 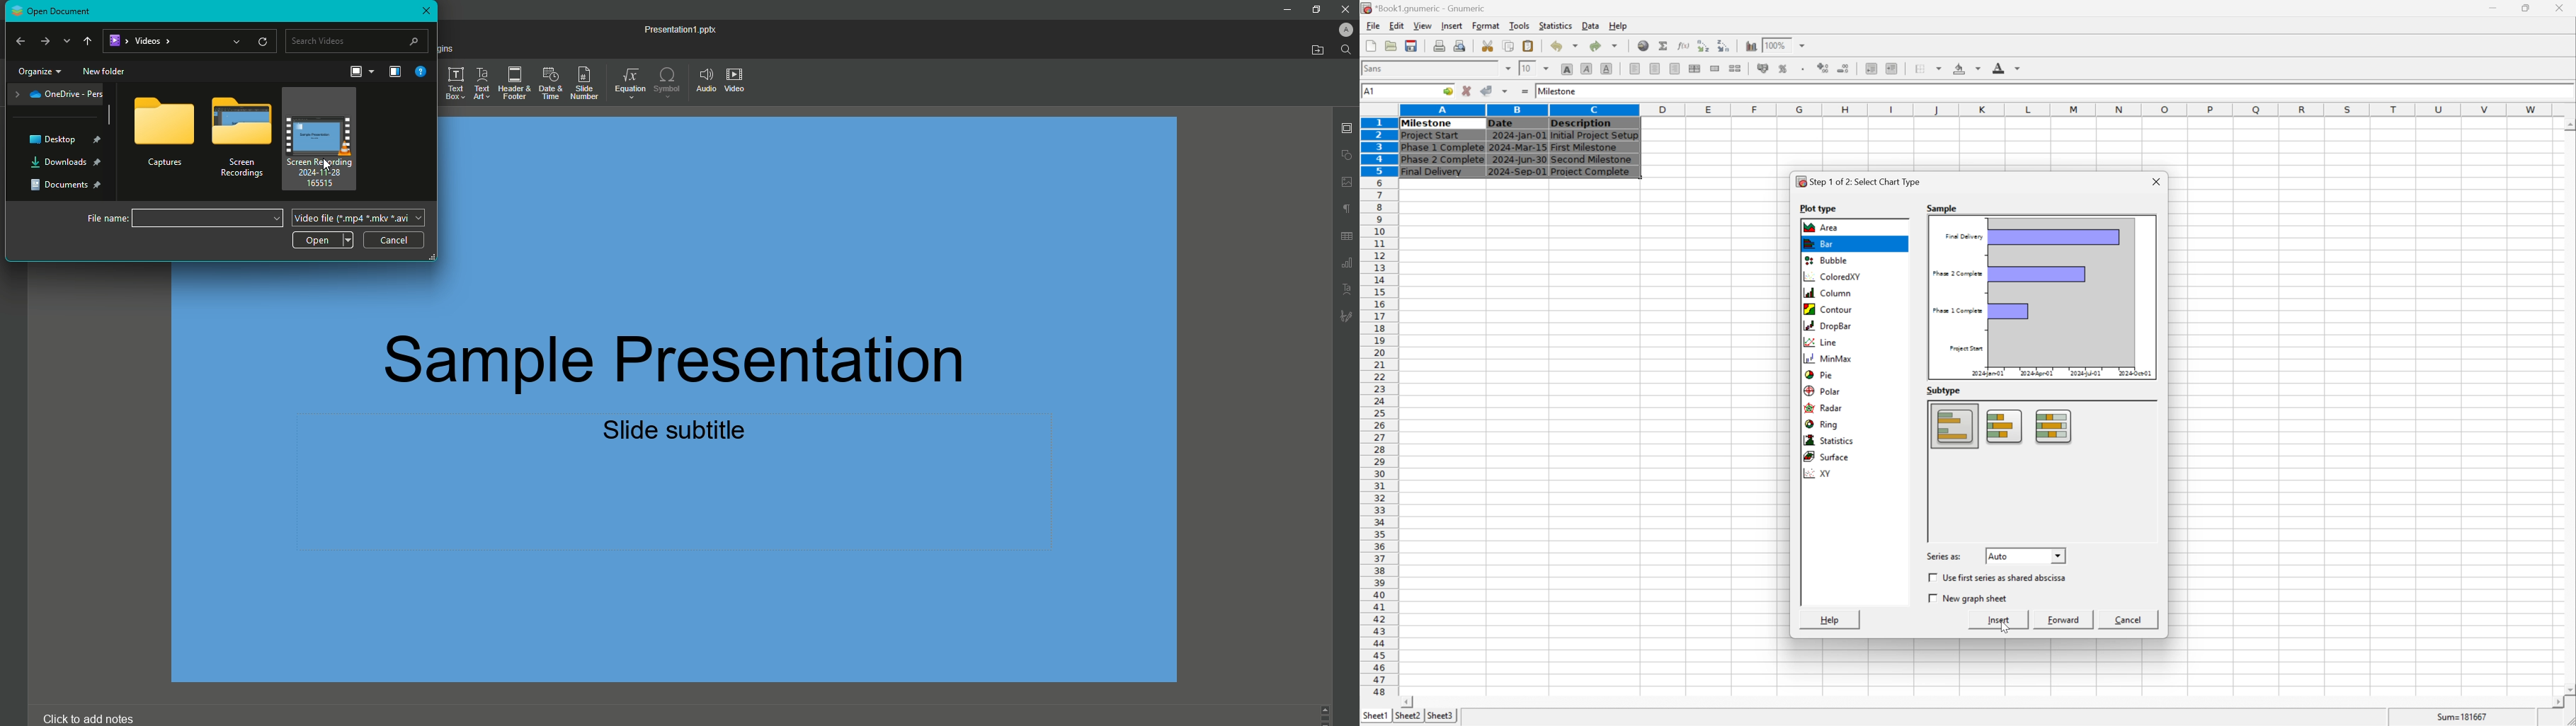 I want to click on Date and Time, so click(x=547, y=81).